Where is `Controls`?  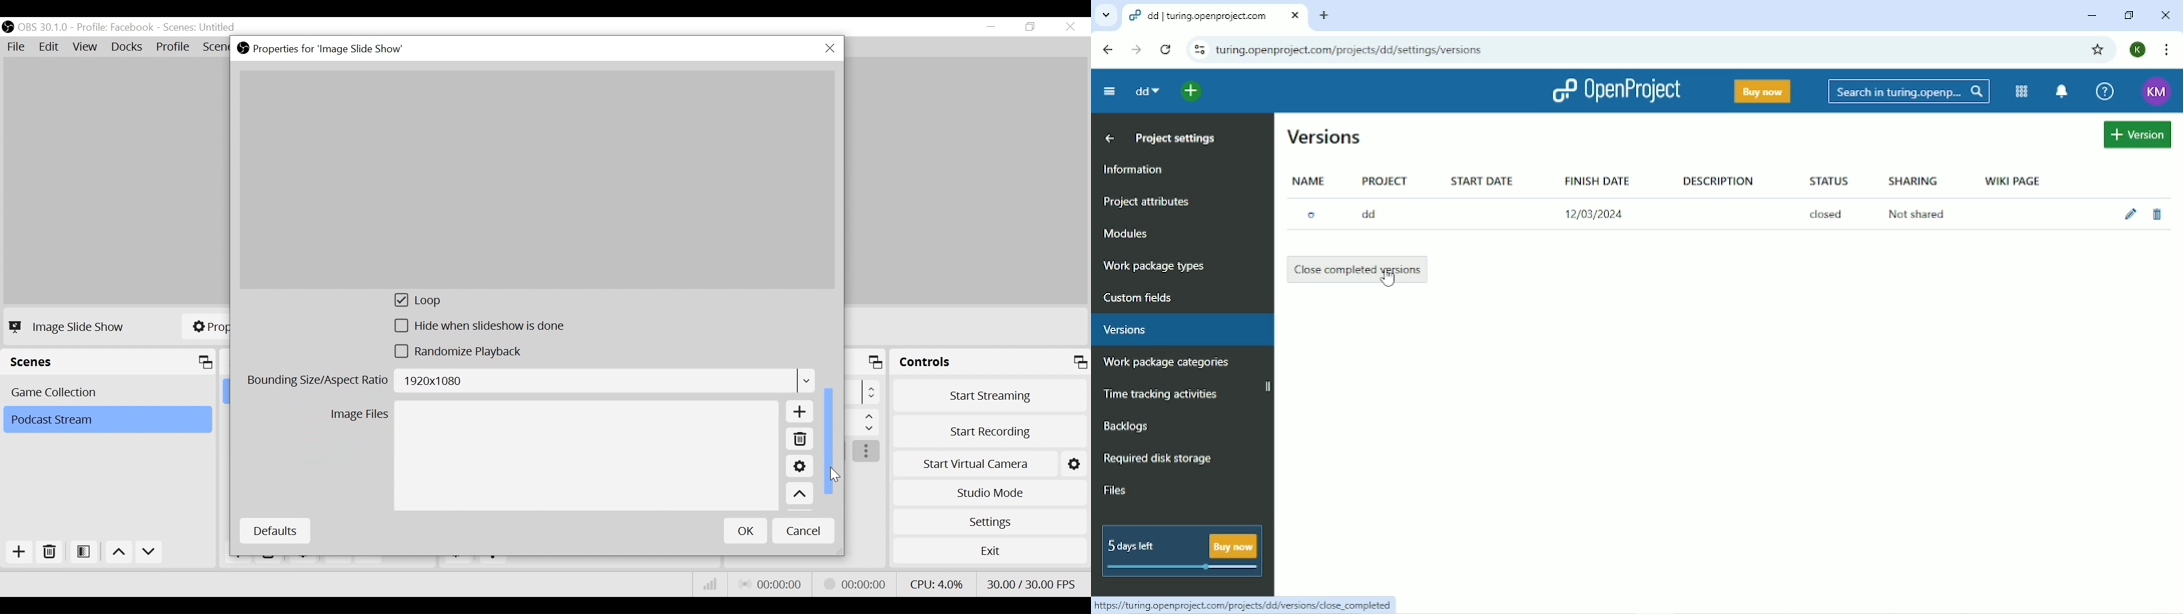 Controls is located at coordinates (990, 364).